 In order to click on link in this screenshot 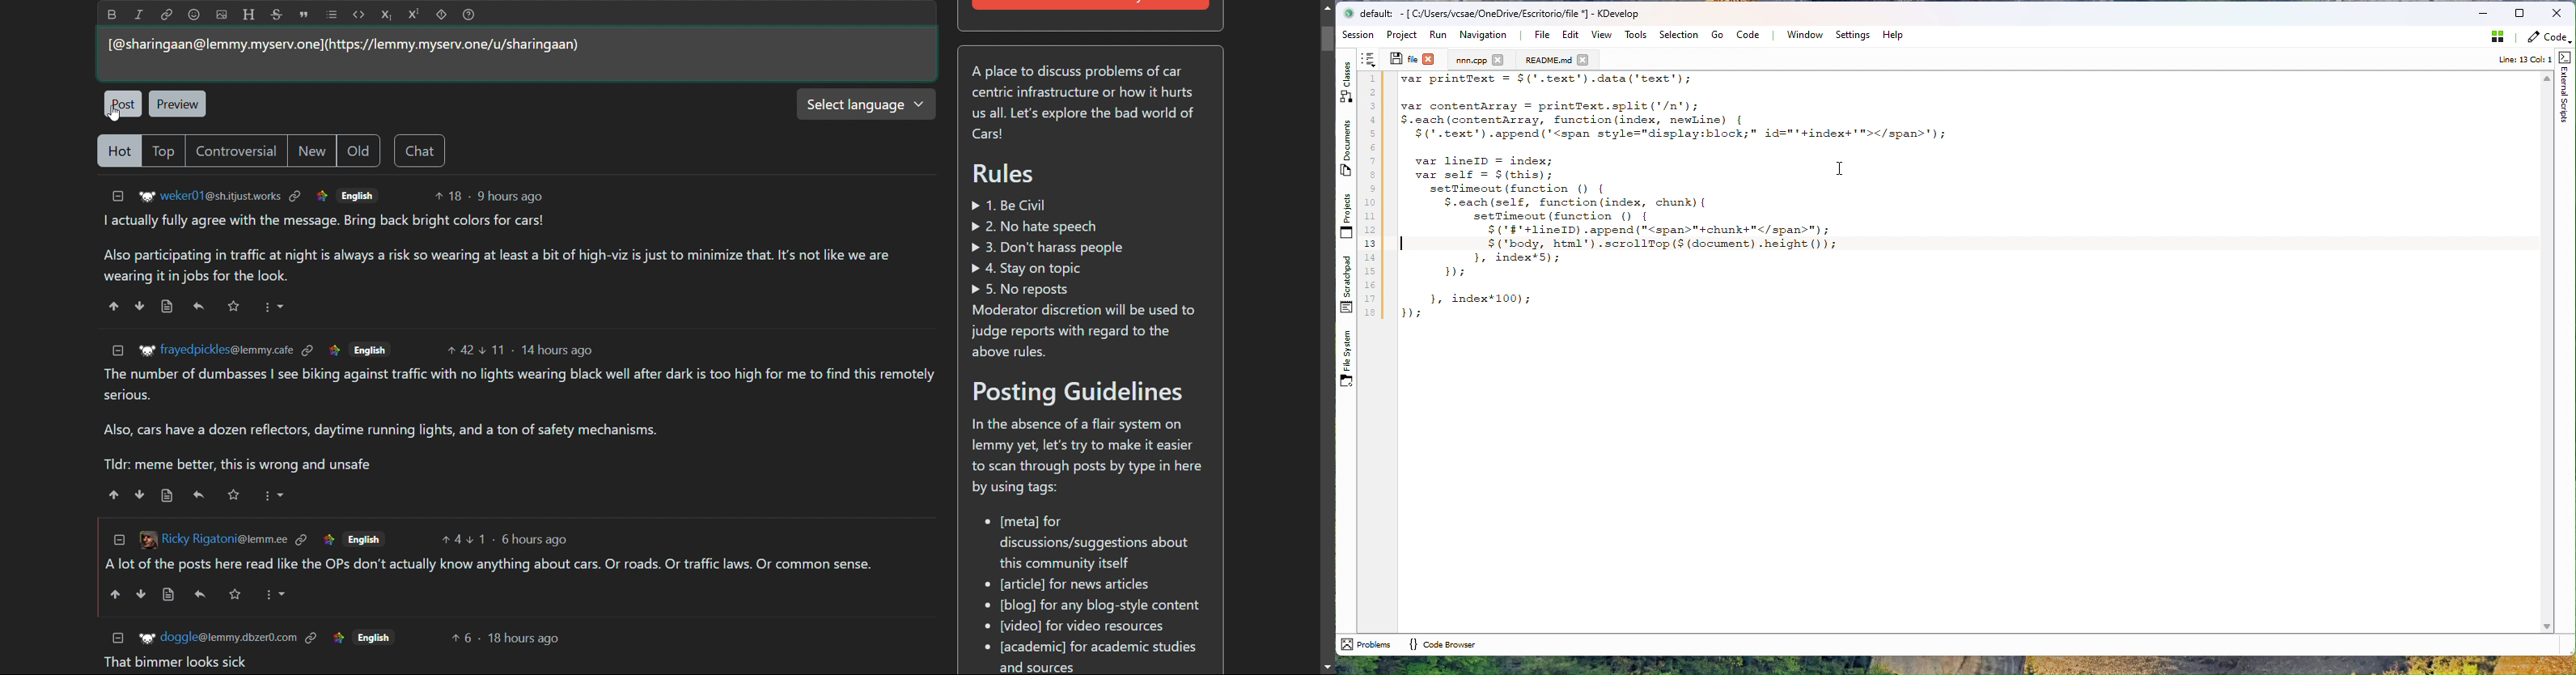, I will do `click(167, 15)`.